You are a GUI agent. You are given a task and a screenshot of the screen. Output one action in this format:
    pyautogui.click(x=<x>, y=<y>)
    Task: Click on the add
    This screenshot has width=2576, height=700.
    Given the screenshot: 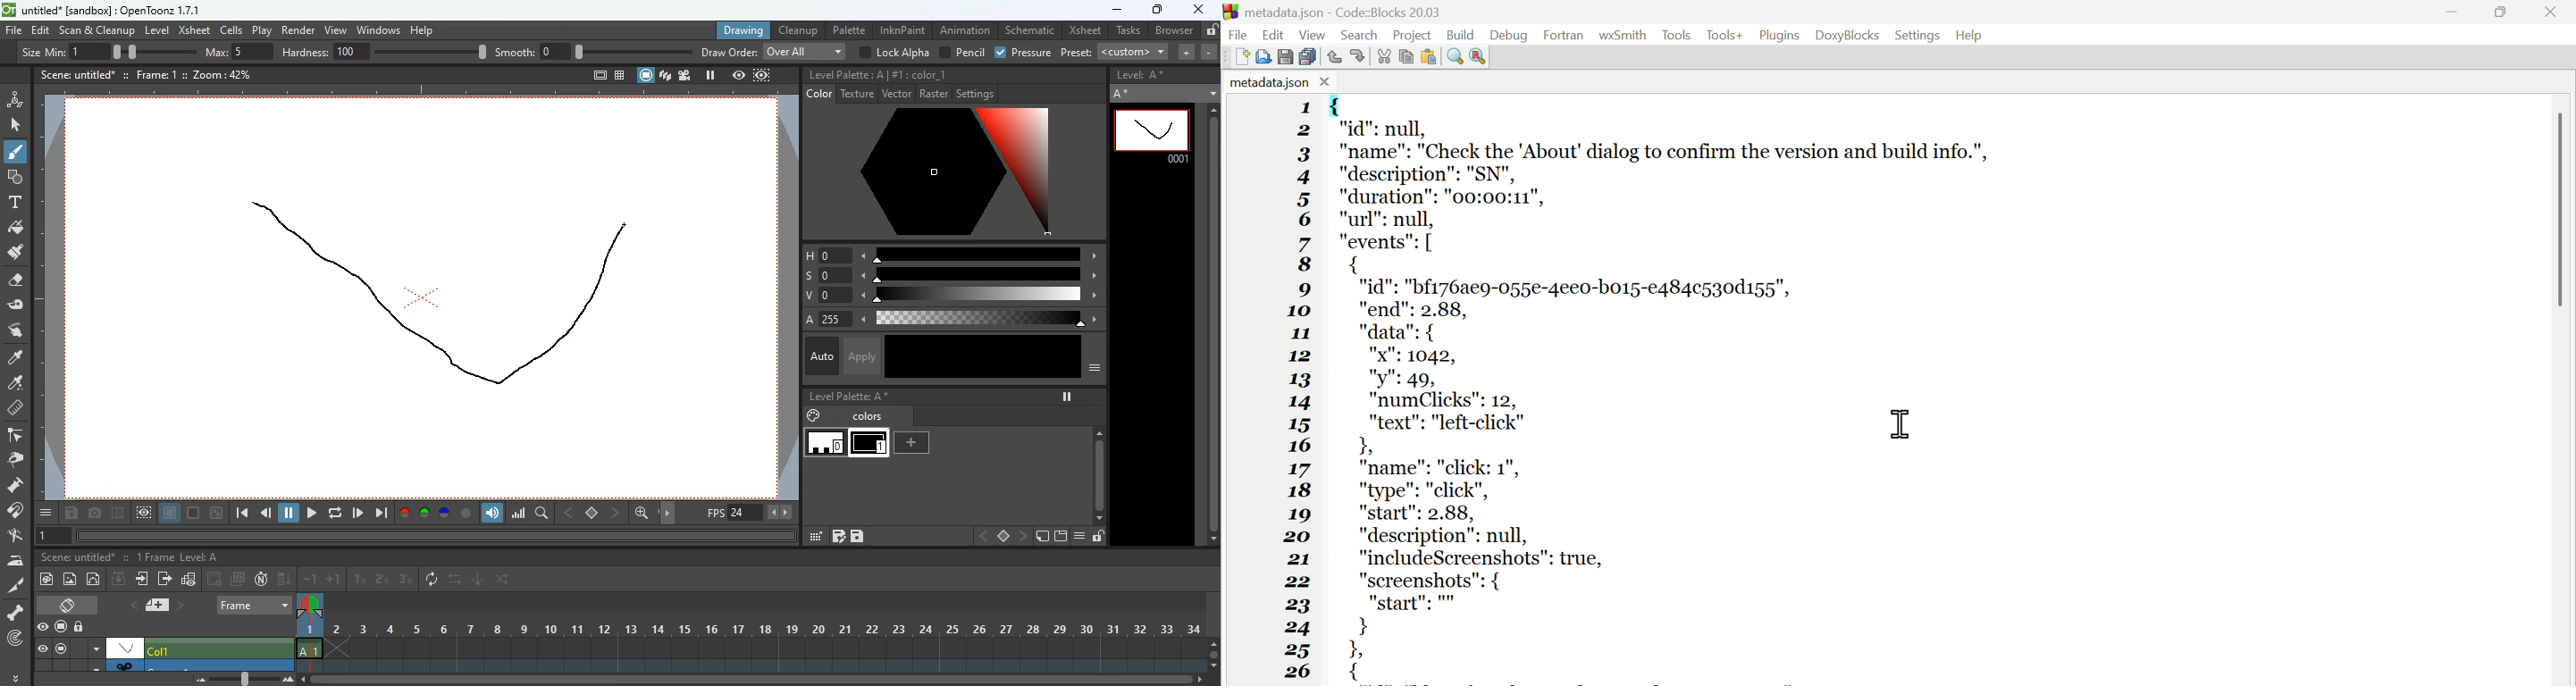 What is the action you would take?
    pyautogui.click(x=914, y=443)
    